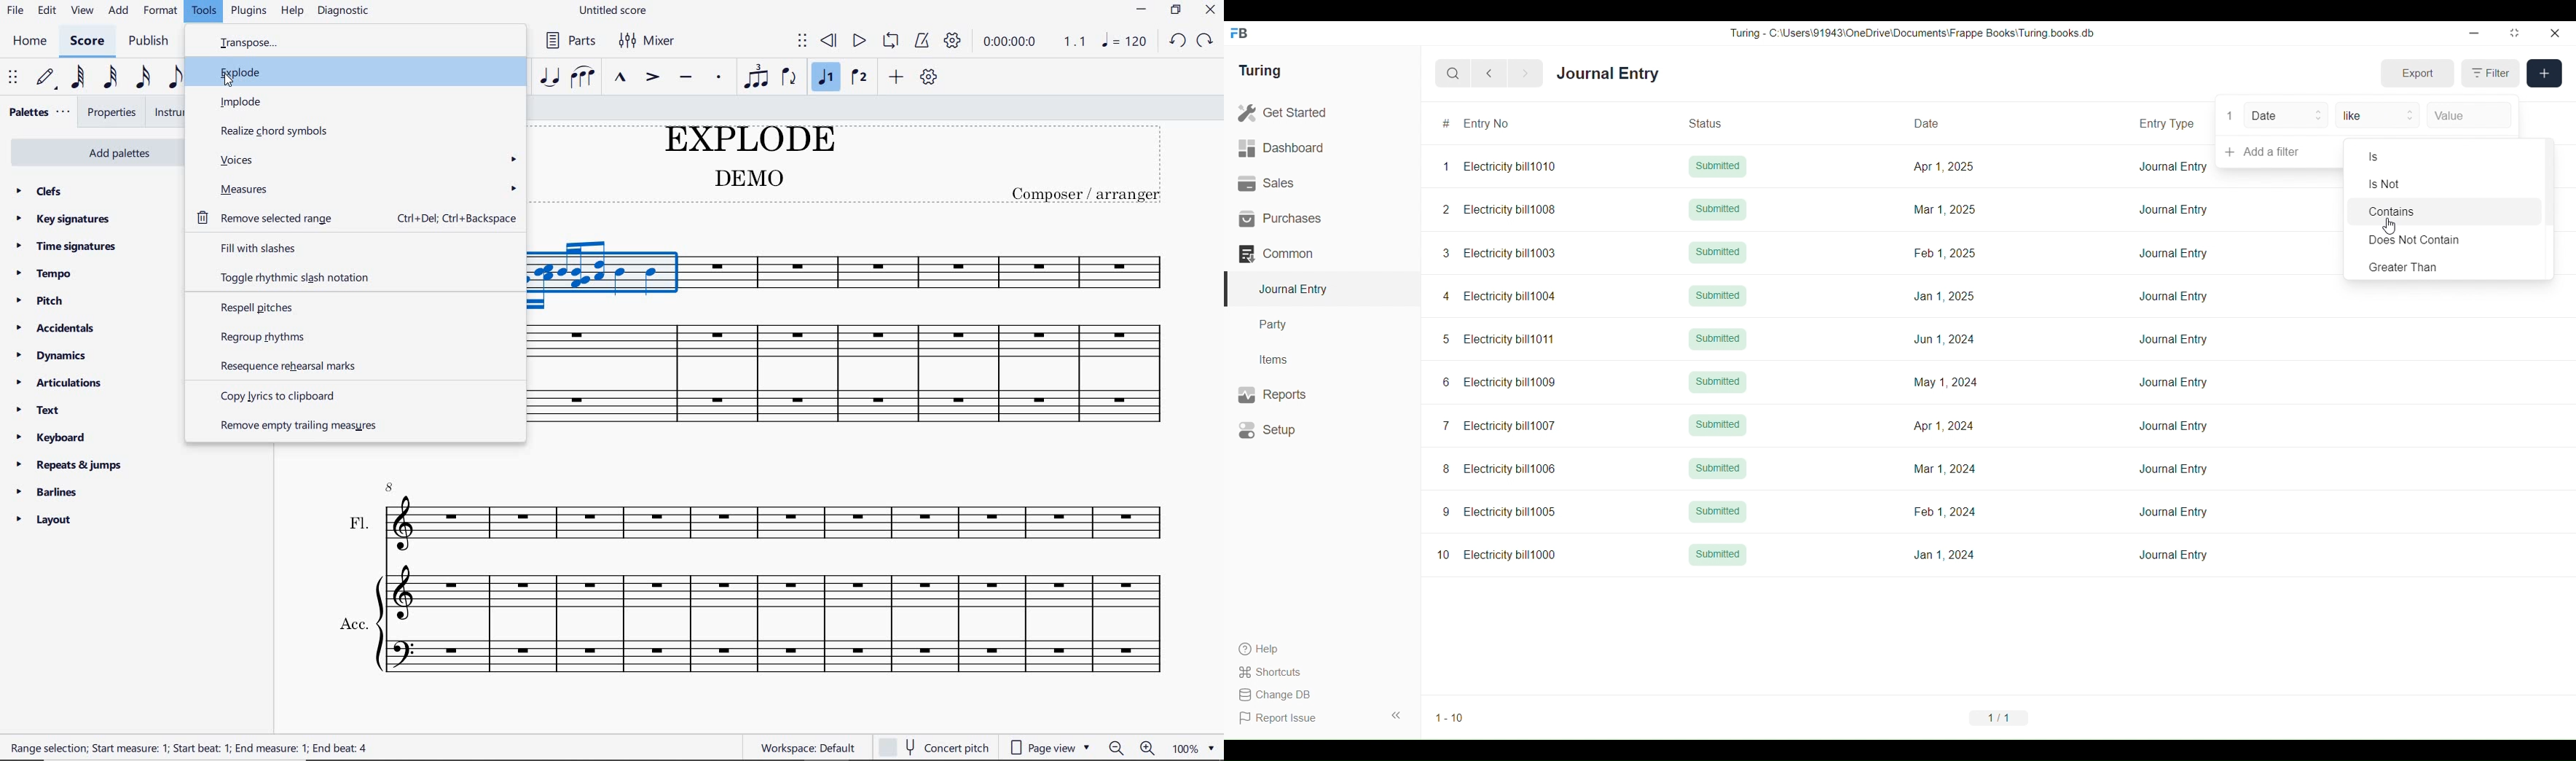 The image size is (2576, 784). I want to click on add, so click(118, 12).